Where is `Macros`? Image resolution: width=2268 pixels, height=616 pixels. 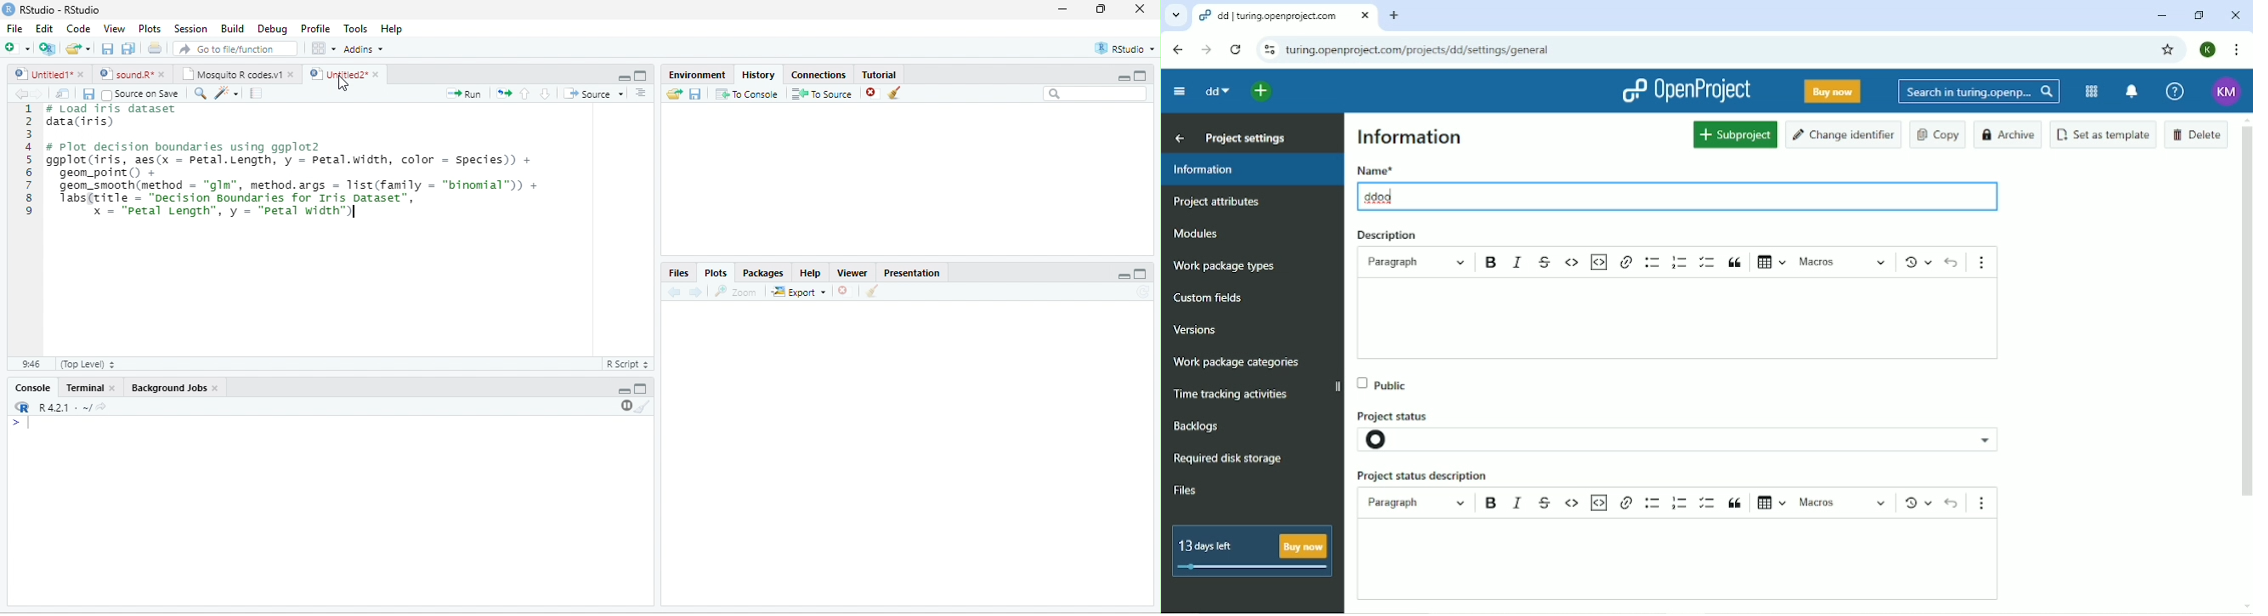
Macros is located at coordinates (1841, 262).